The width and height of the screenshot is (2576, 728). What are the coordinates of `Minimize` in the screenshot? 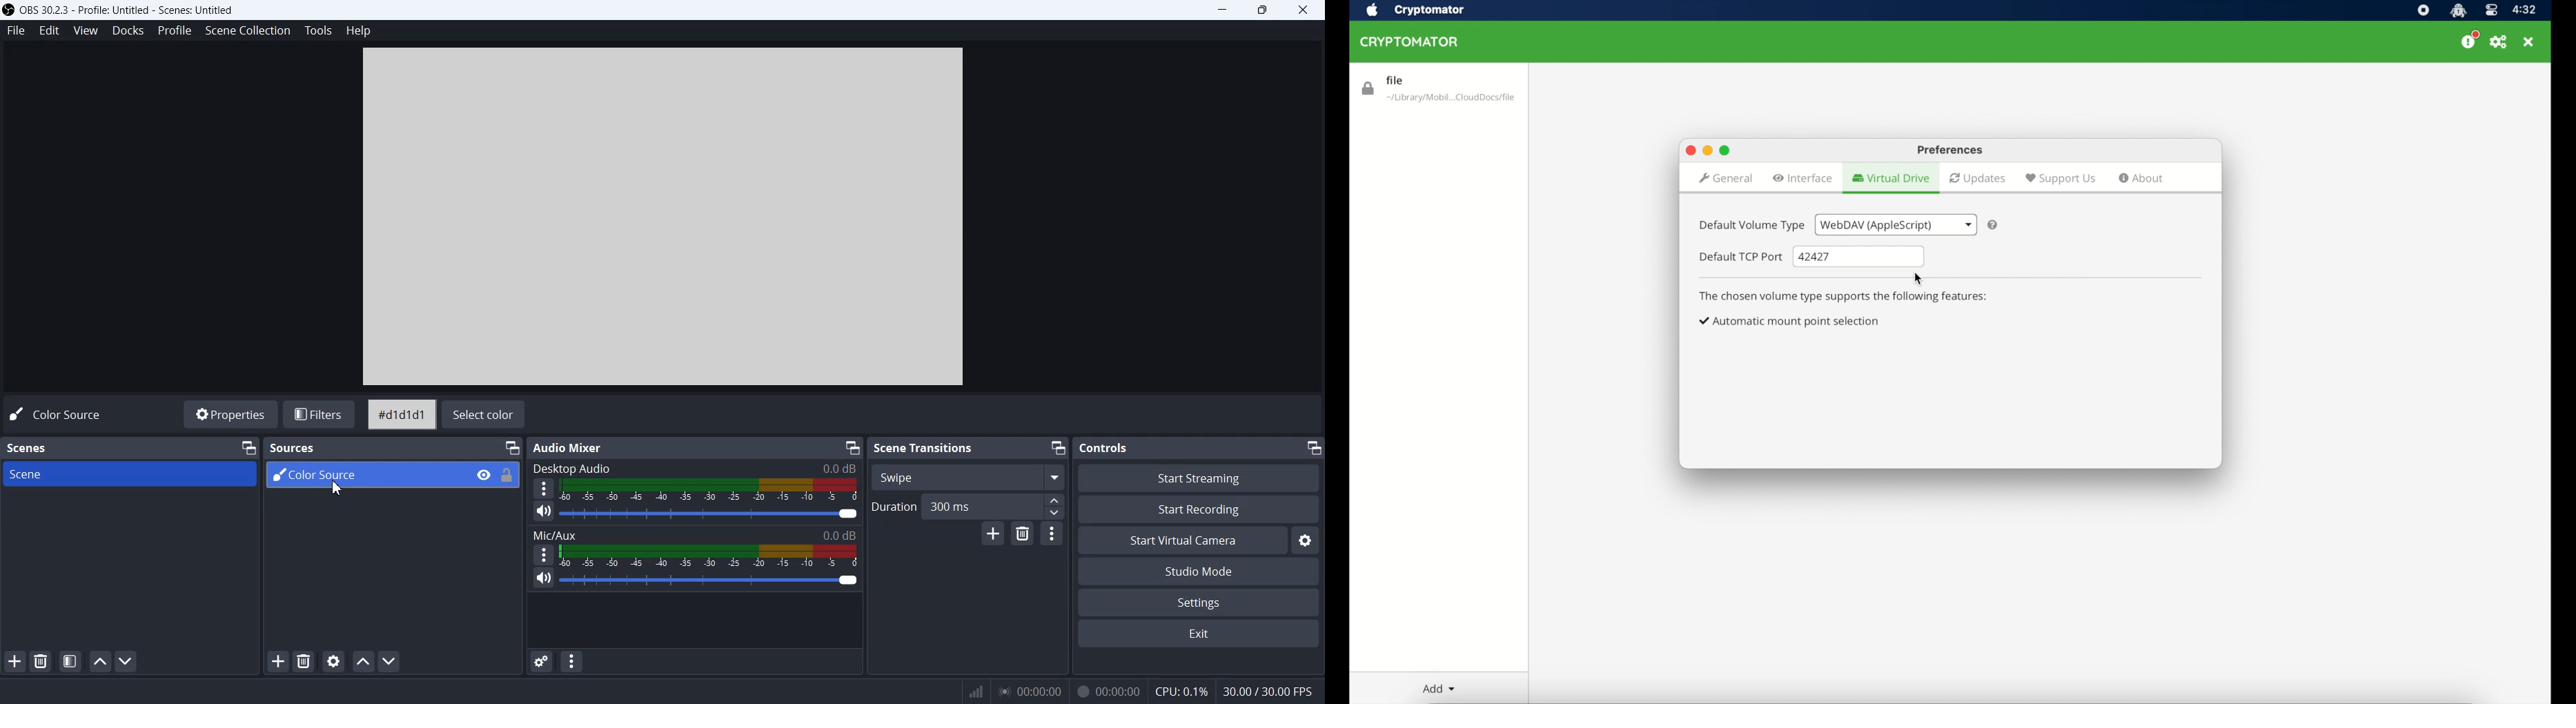 It's located at (852, 446).